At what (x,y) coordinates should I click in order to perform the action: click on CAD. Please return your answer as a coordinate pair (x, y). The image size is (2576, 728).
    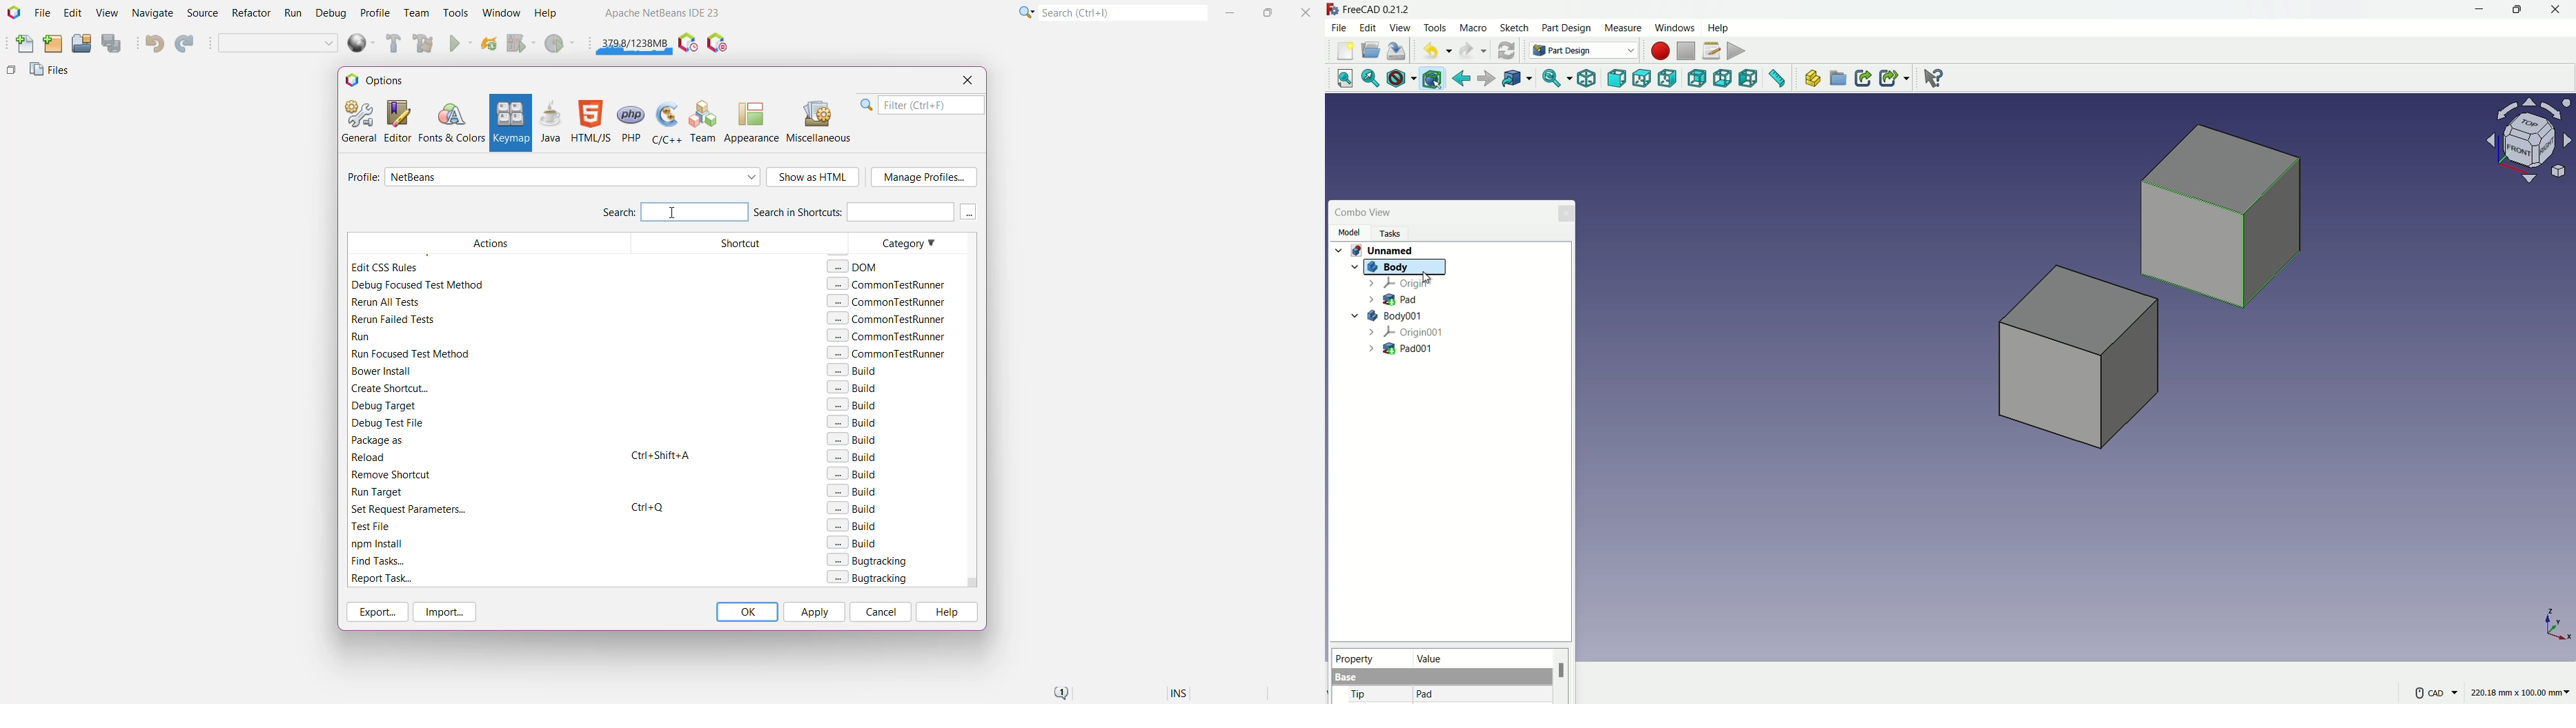
    Looking at the image, I should click on (2435, 692).